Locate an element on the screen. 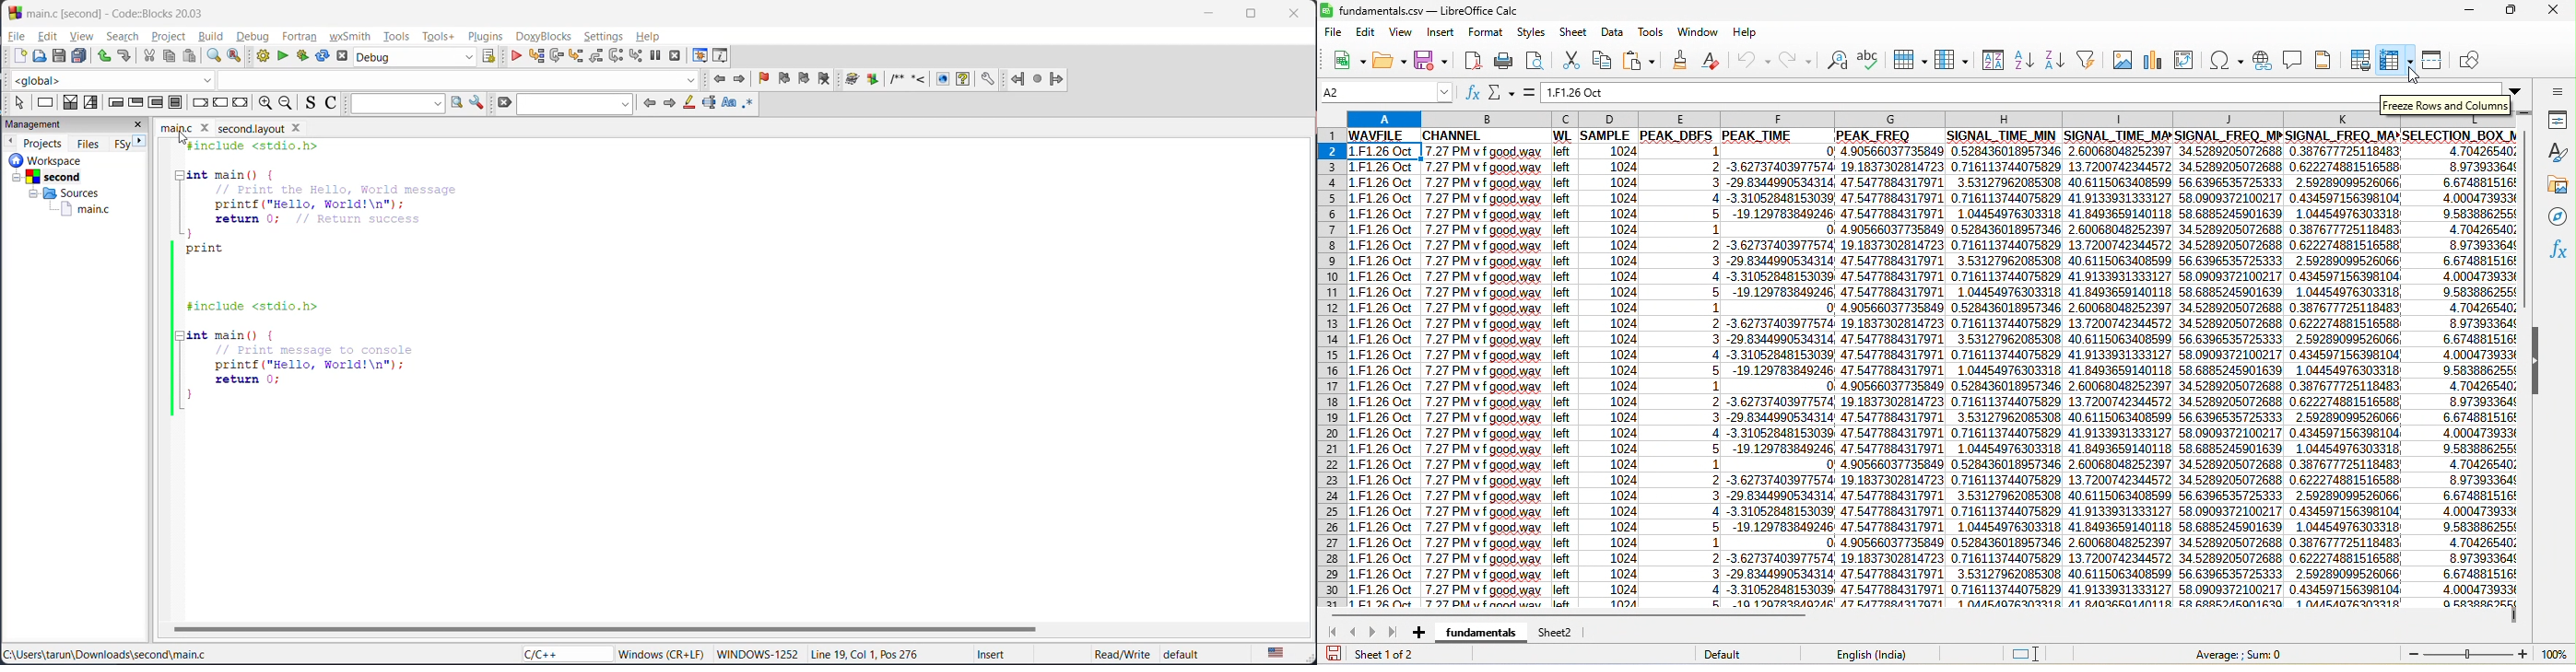 Image resolution: width=2576 pixels, height=672 pixels. clear direct formatting is located at coordinates (1714, 61).